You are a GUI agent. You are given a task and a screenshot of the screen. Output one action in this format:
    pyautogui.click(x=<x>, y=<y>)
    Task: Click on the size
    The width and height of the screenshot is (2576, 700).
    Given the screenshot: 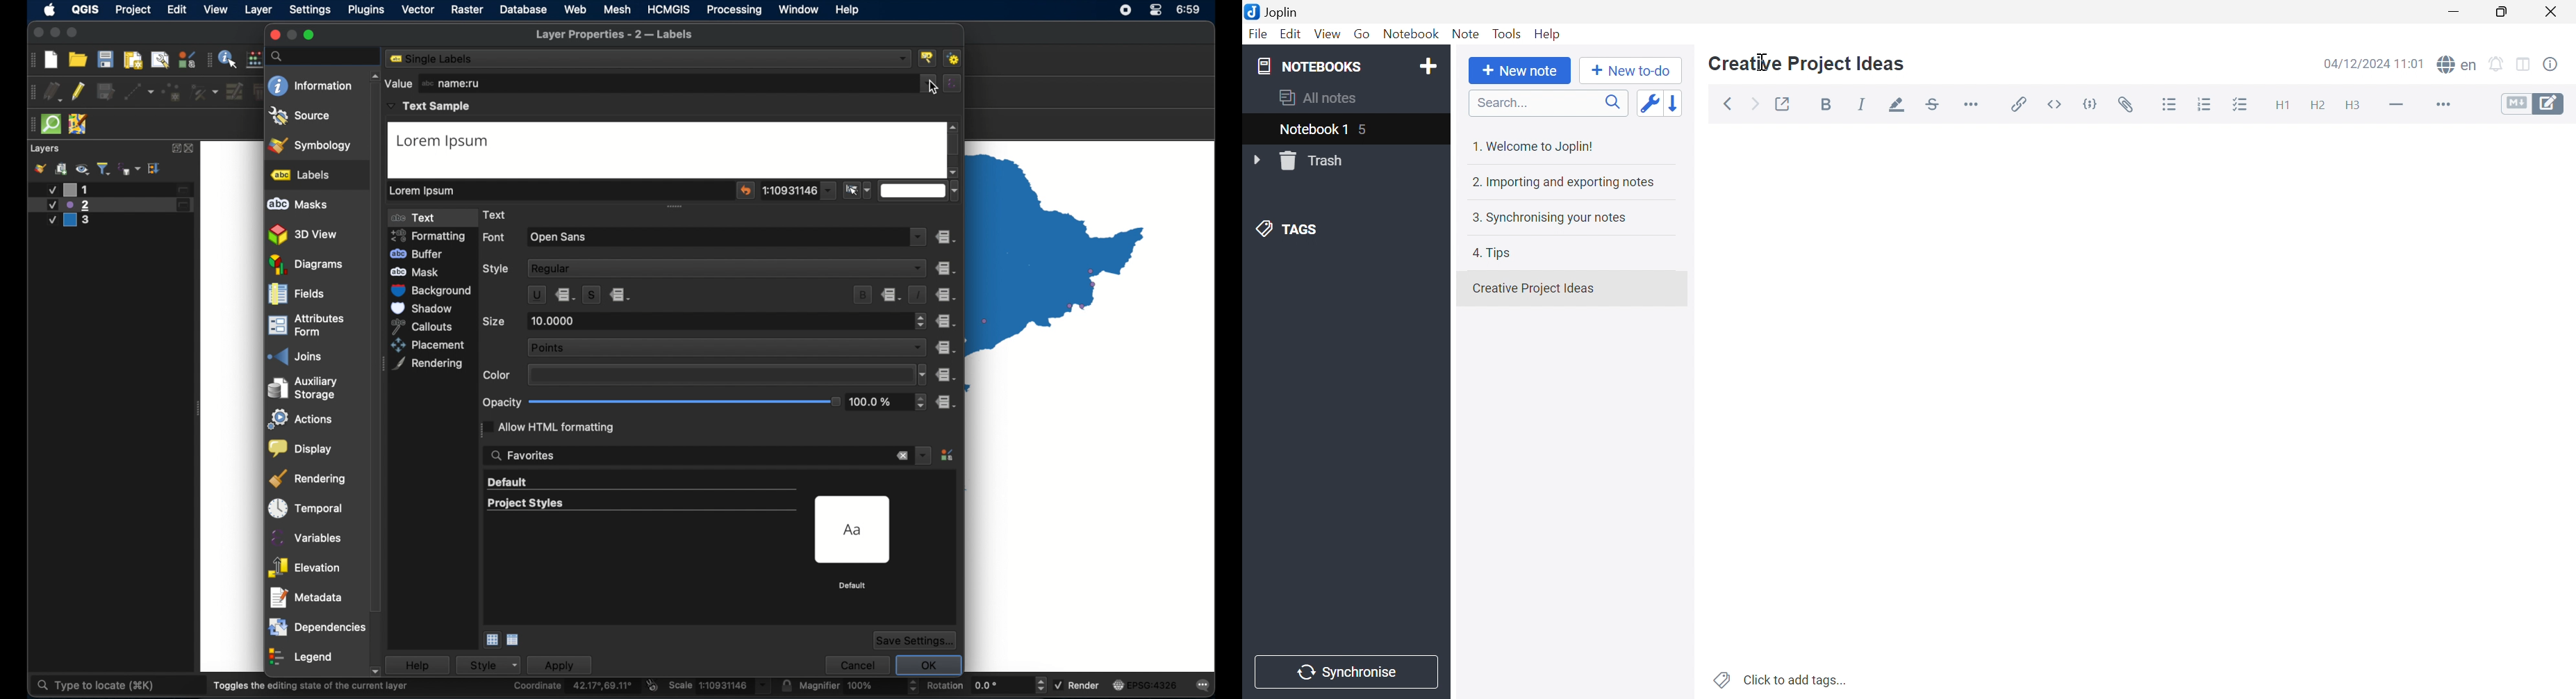 What is the action you would take?
    pyautogui.click(x=494, y=321)
    